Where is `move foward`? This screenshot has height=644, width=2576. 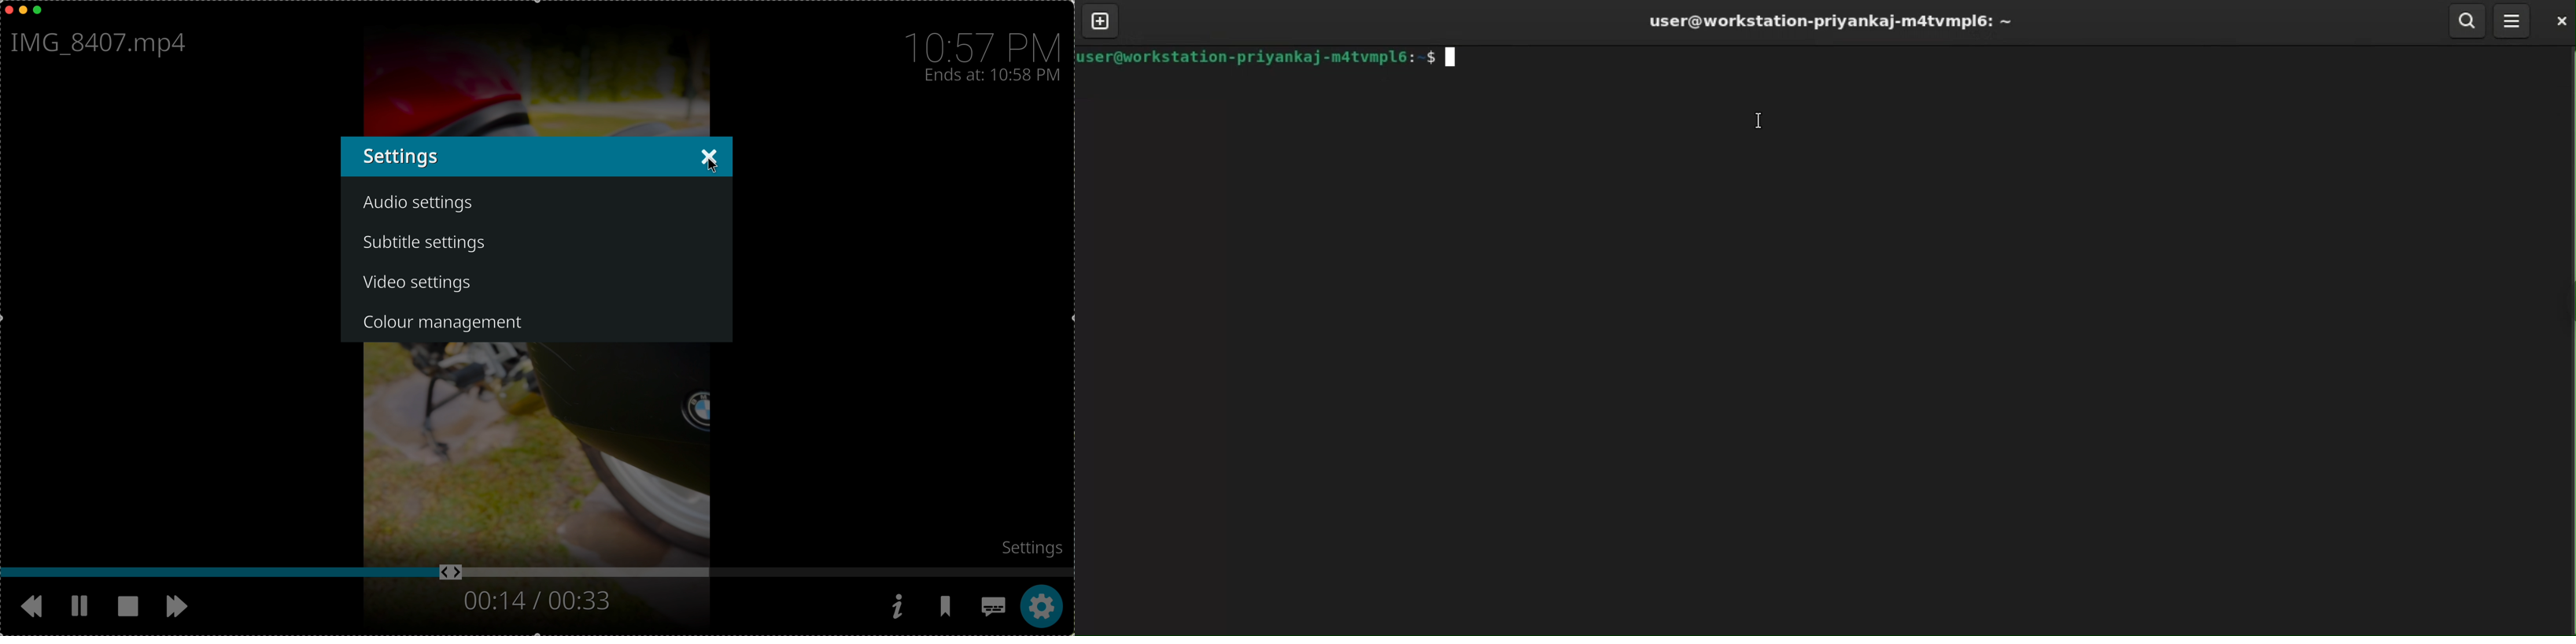
move foward is located at coordinates (177, 607).